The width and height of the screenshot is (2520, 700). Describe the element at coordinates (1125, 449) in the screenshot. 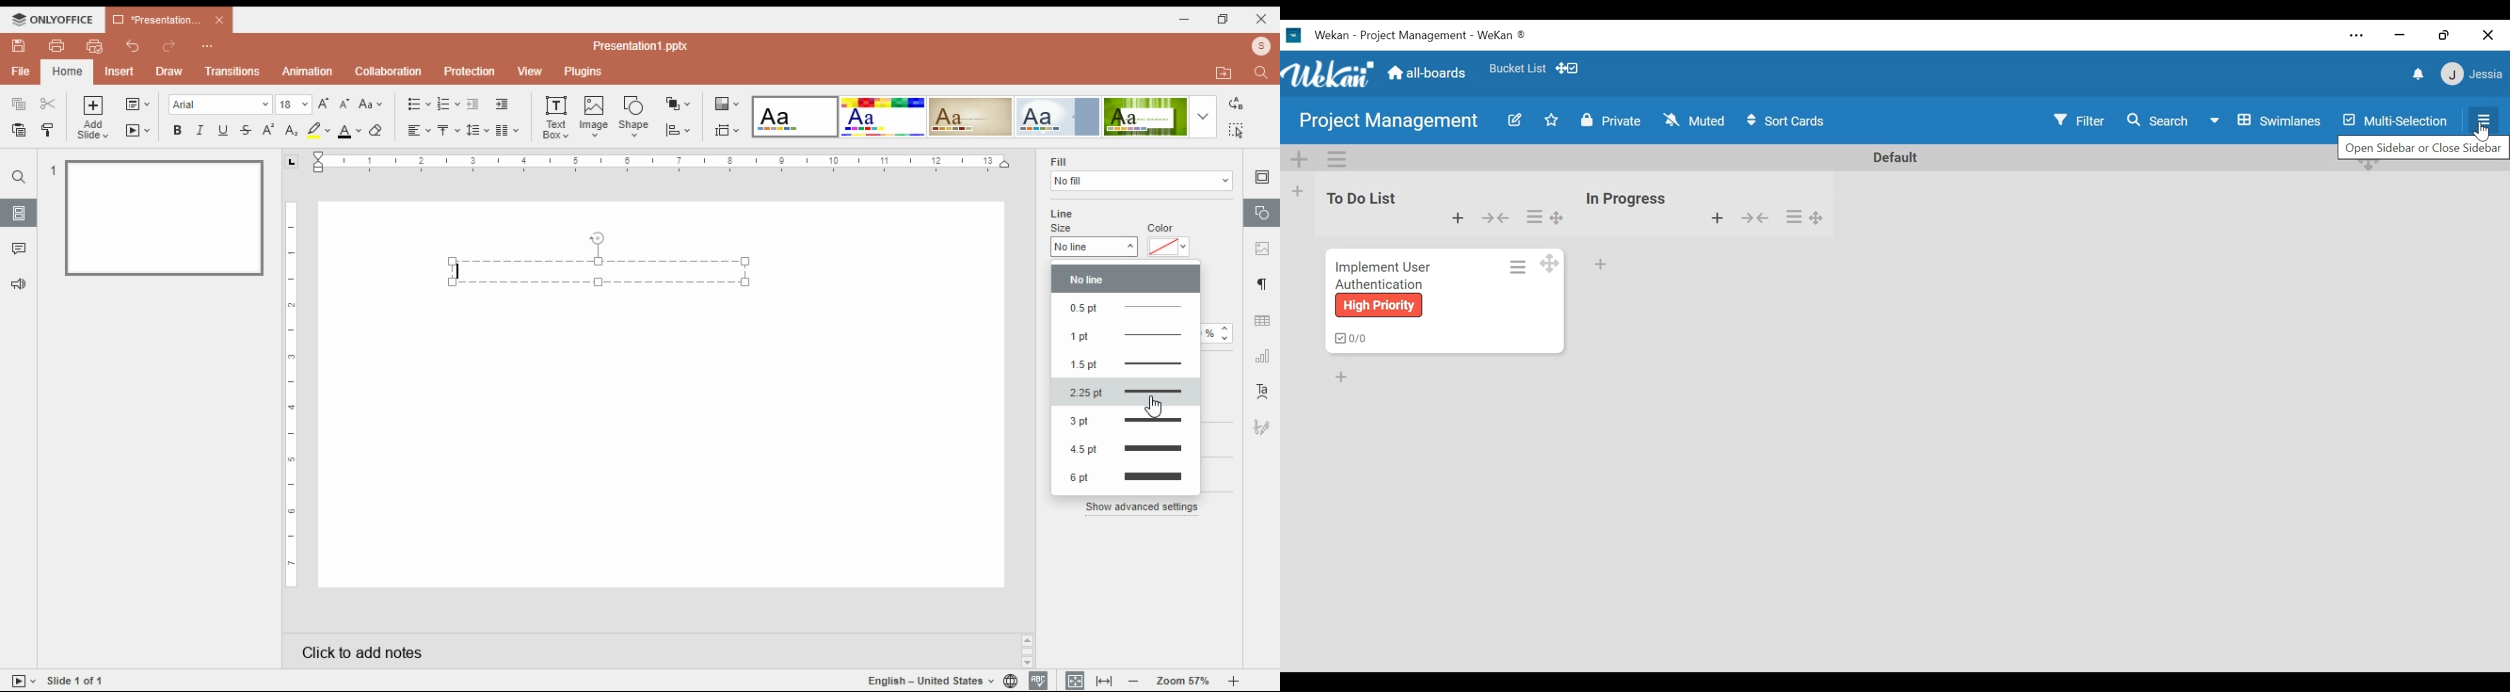

I see `4.5 pt` at that location.